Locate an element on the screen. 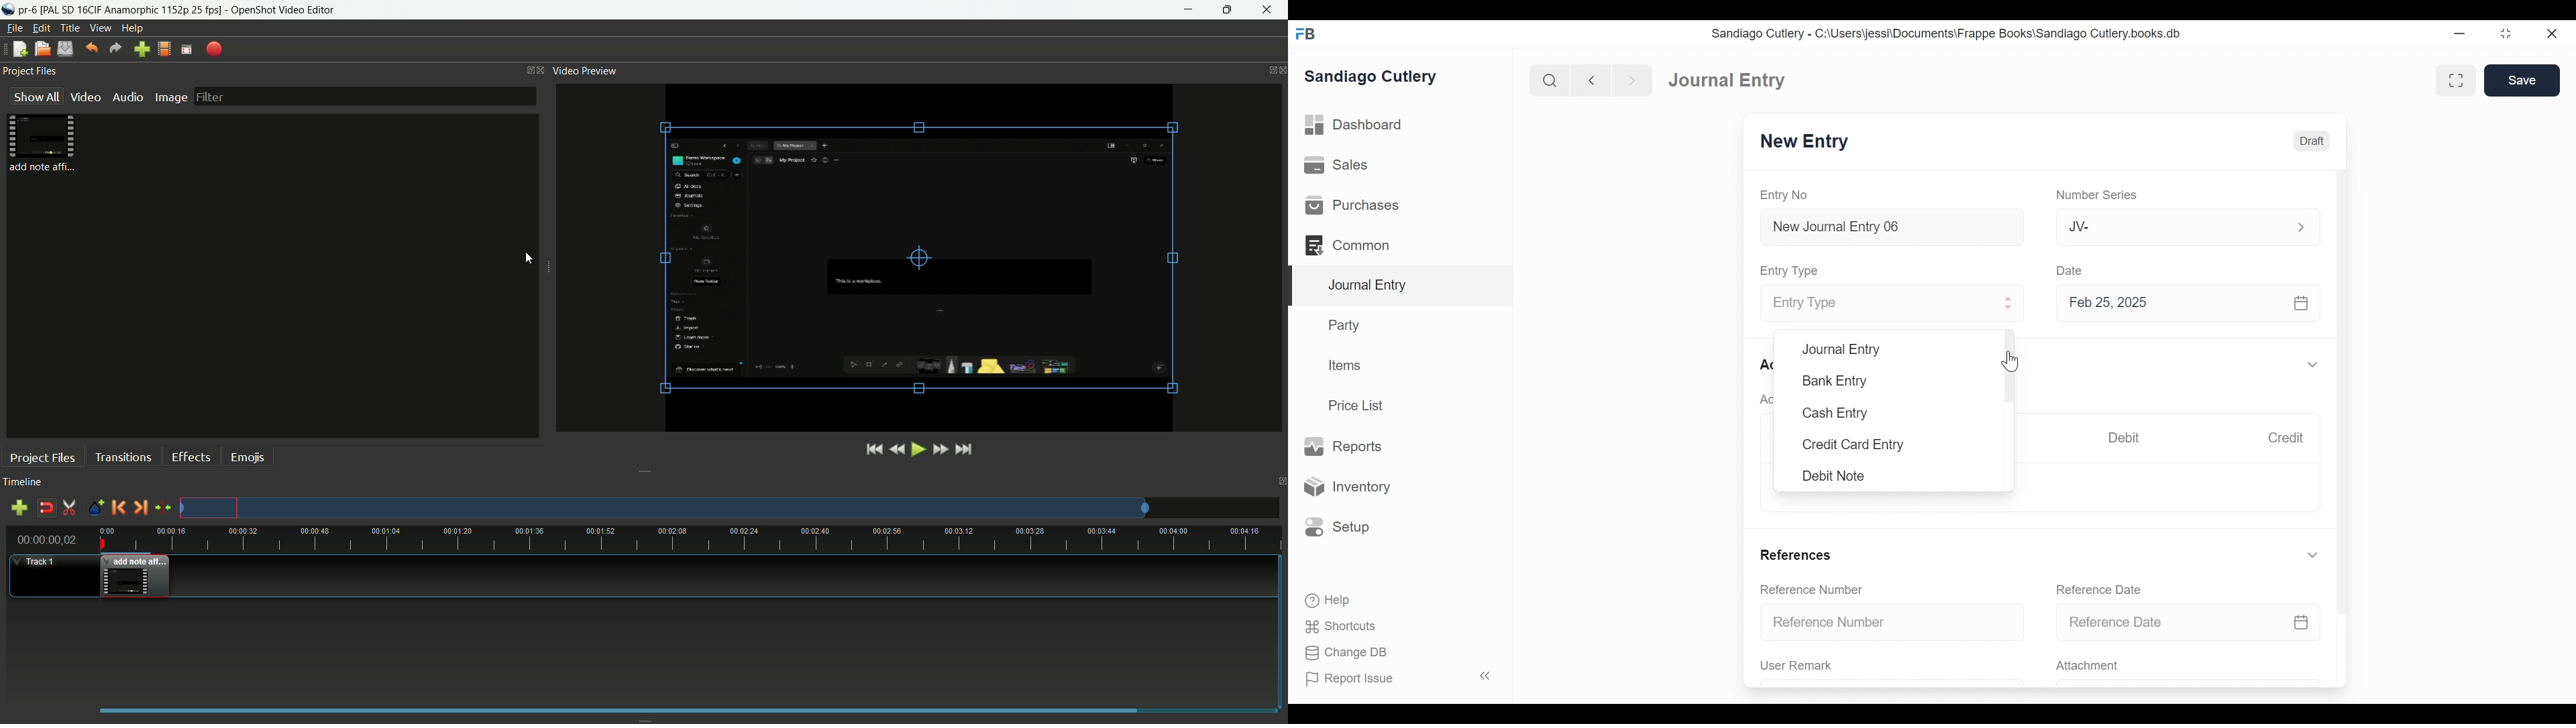 This screenshot has height=728, width=2576. jump to end is located at coordinates (964, 448).